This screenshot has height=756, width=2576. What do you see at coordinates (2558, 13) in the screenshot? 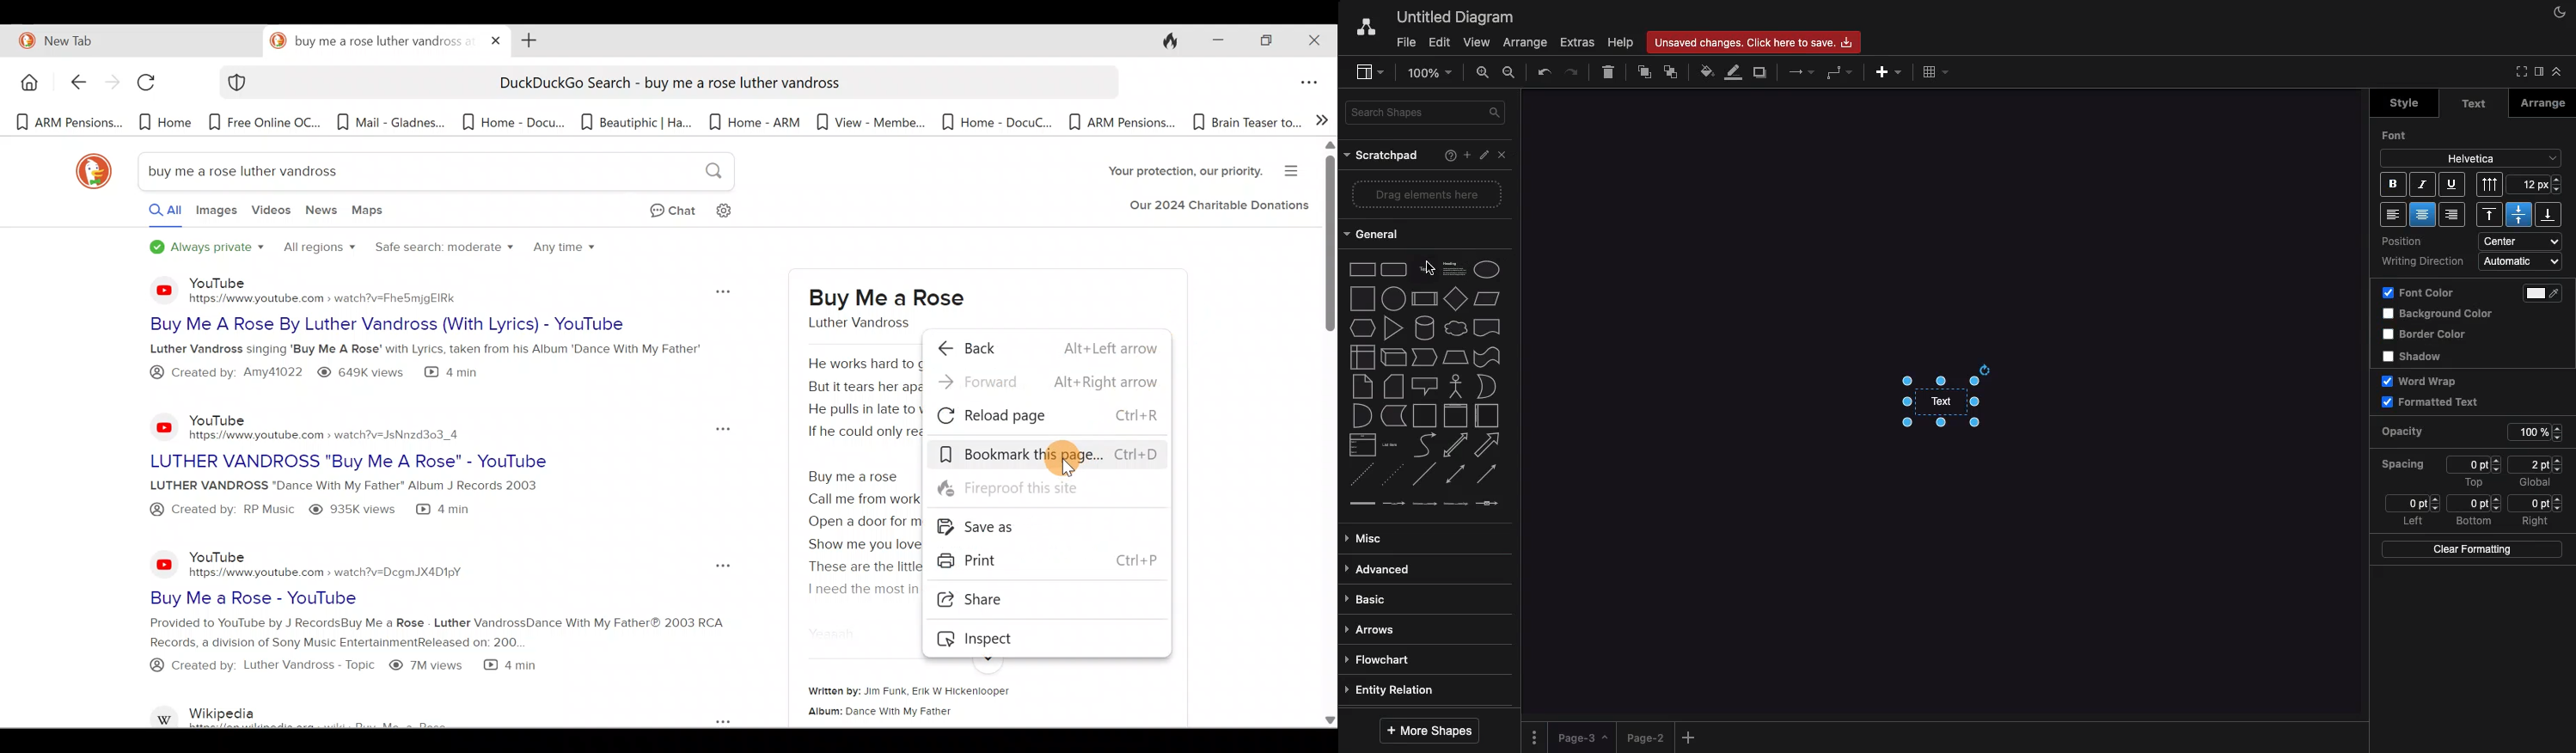
I see `Night mode on` at bounding box center [2558, 13].